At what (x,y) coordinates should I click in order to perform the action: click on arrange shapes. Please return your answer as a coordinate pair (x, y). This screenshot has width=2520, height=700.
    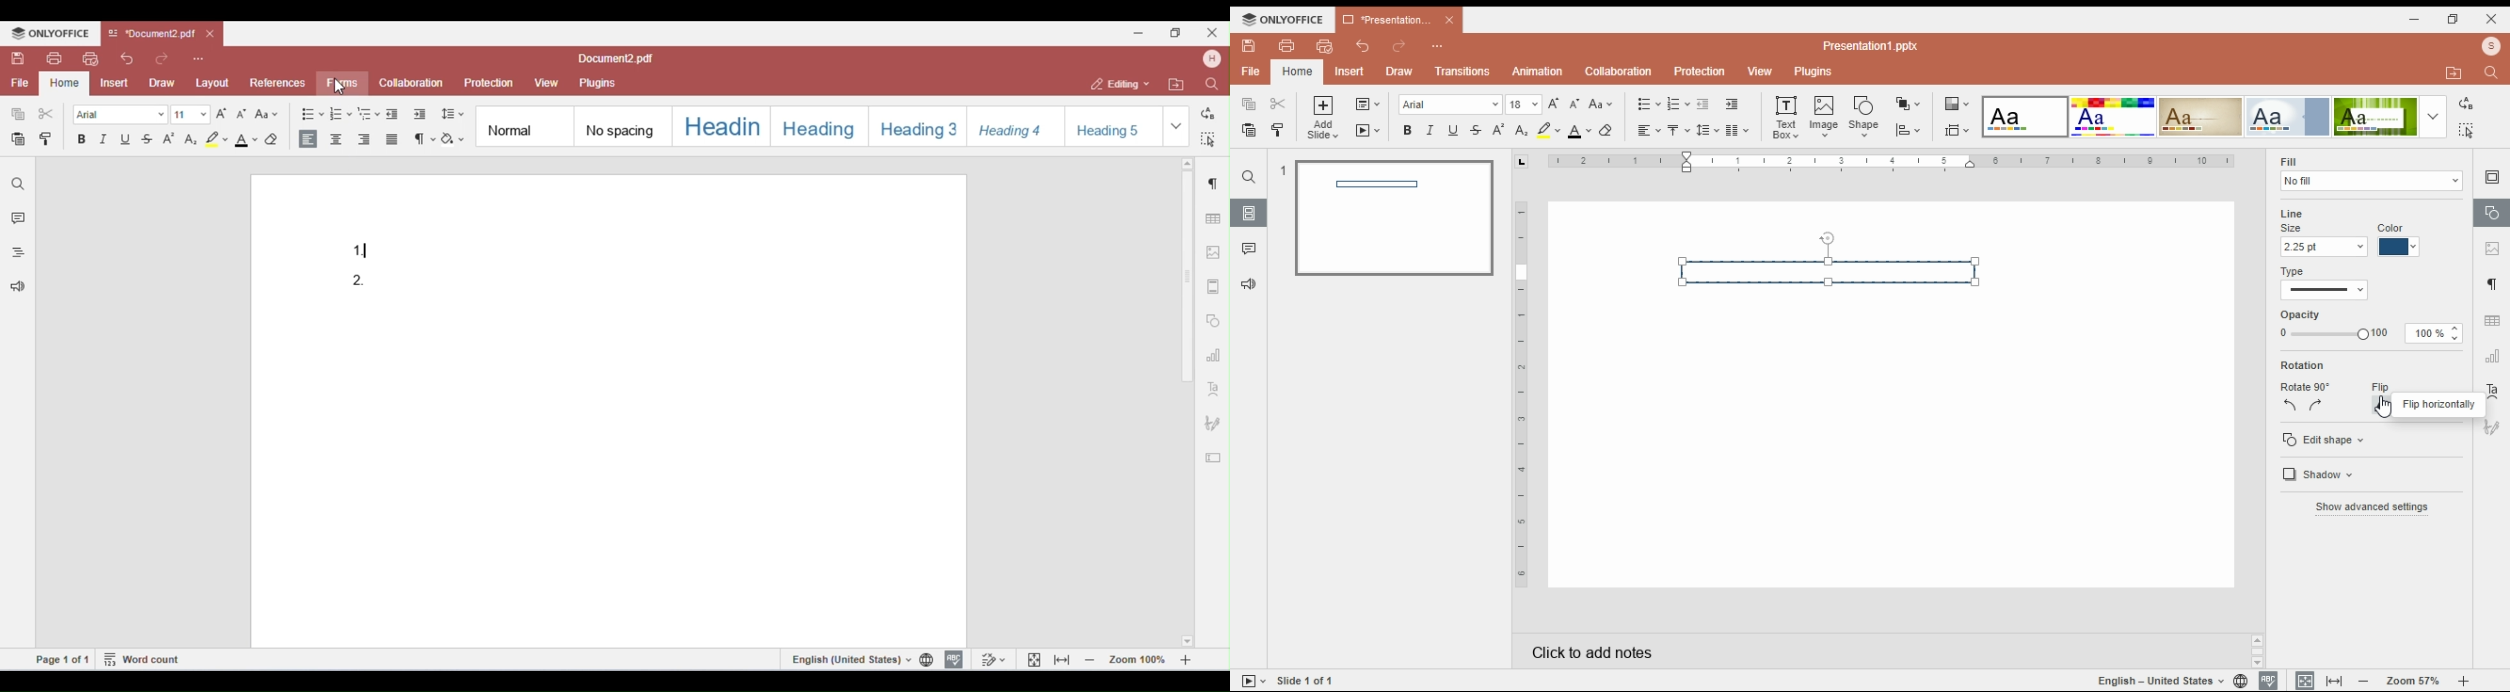
    Looking at the image, I should click on (1909, 103).